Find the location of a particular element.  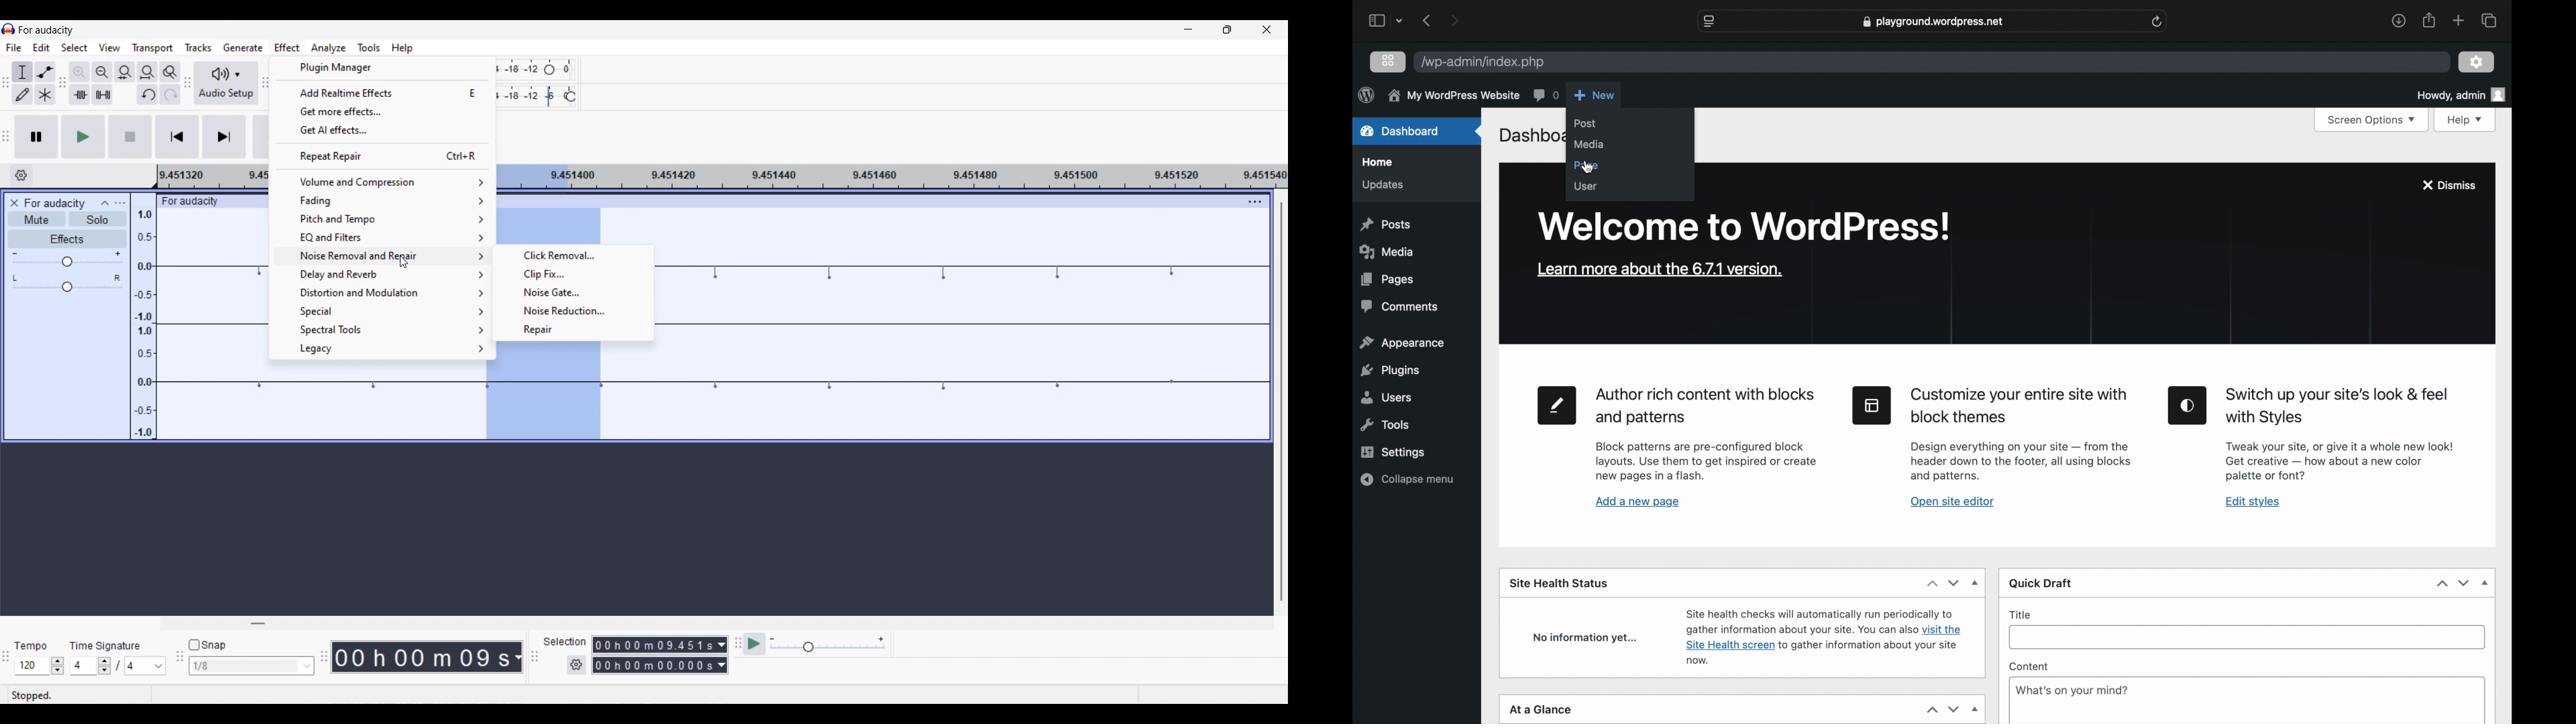

content is located at coordinates (2029, 666).